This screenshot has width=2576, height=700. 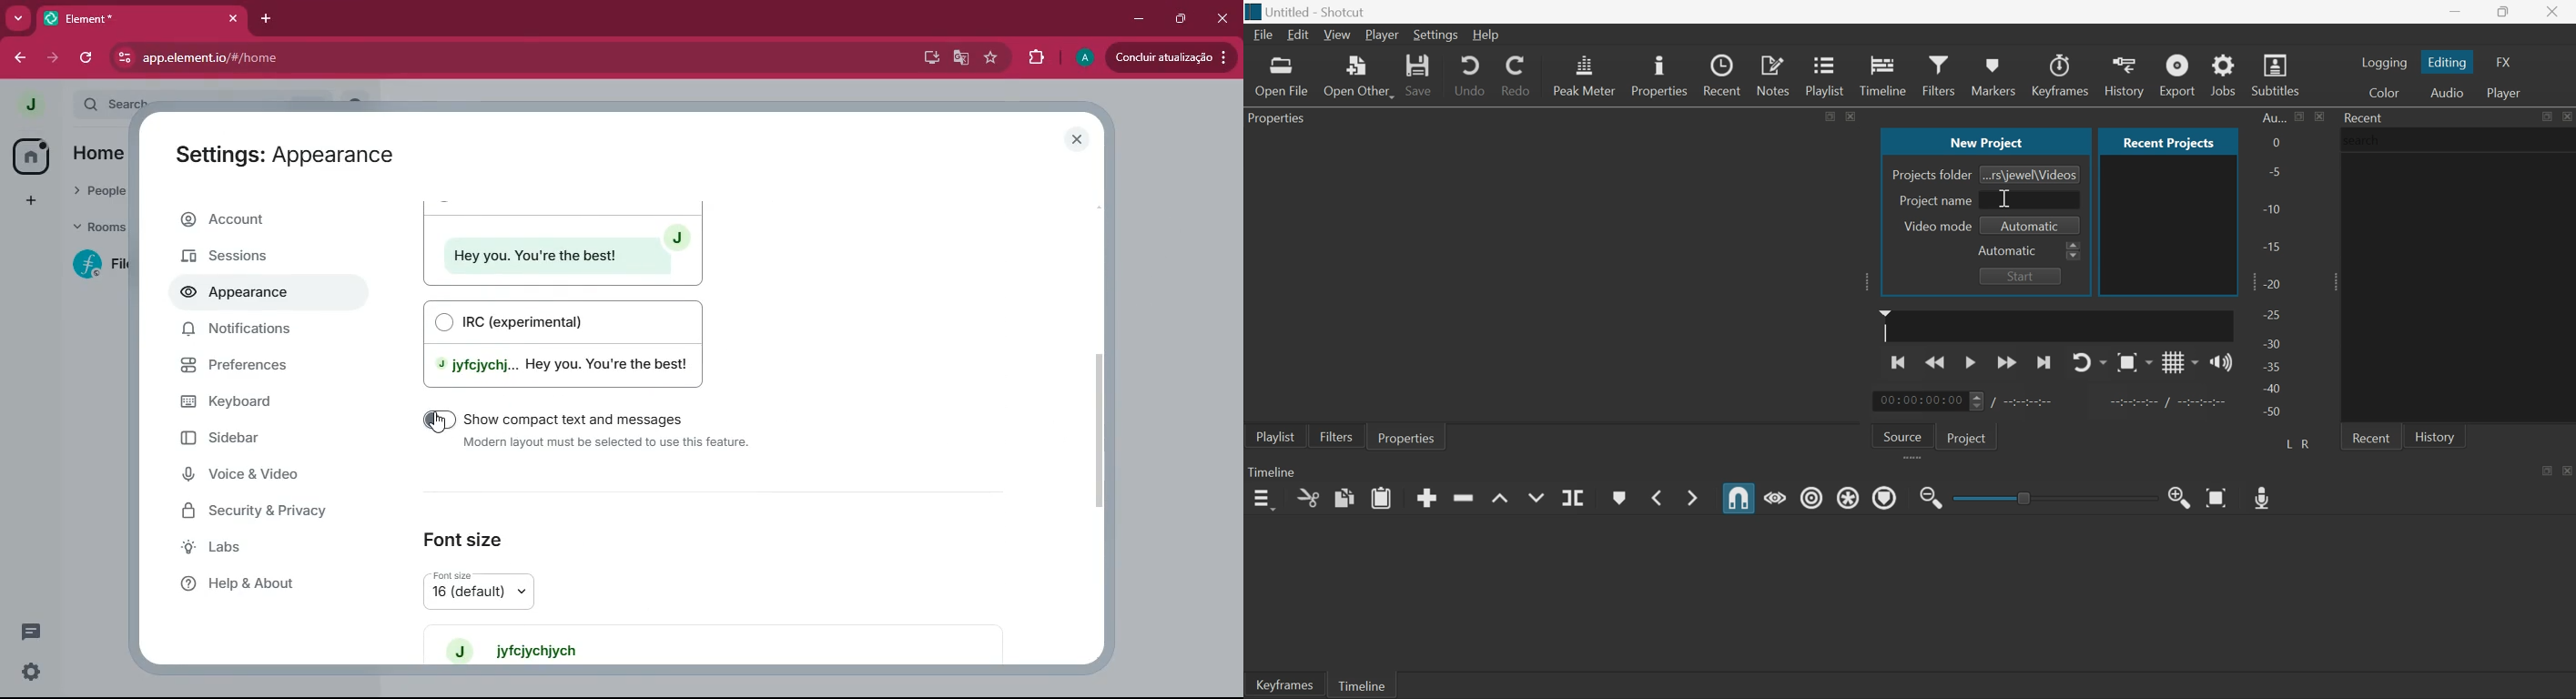 What do you see at coordinates (990, 58) in the screenshot?
I see `favourite ` at bounding box center [990, 58].